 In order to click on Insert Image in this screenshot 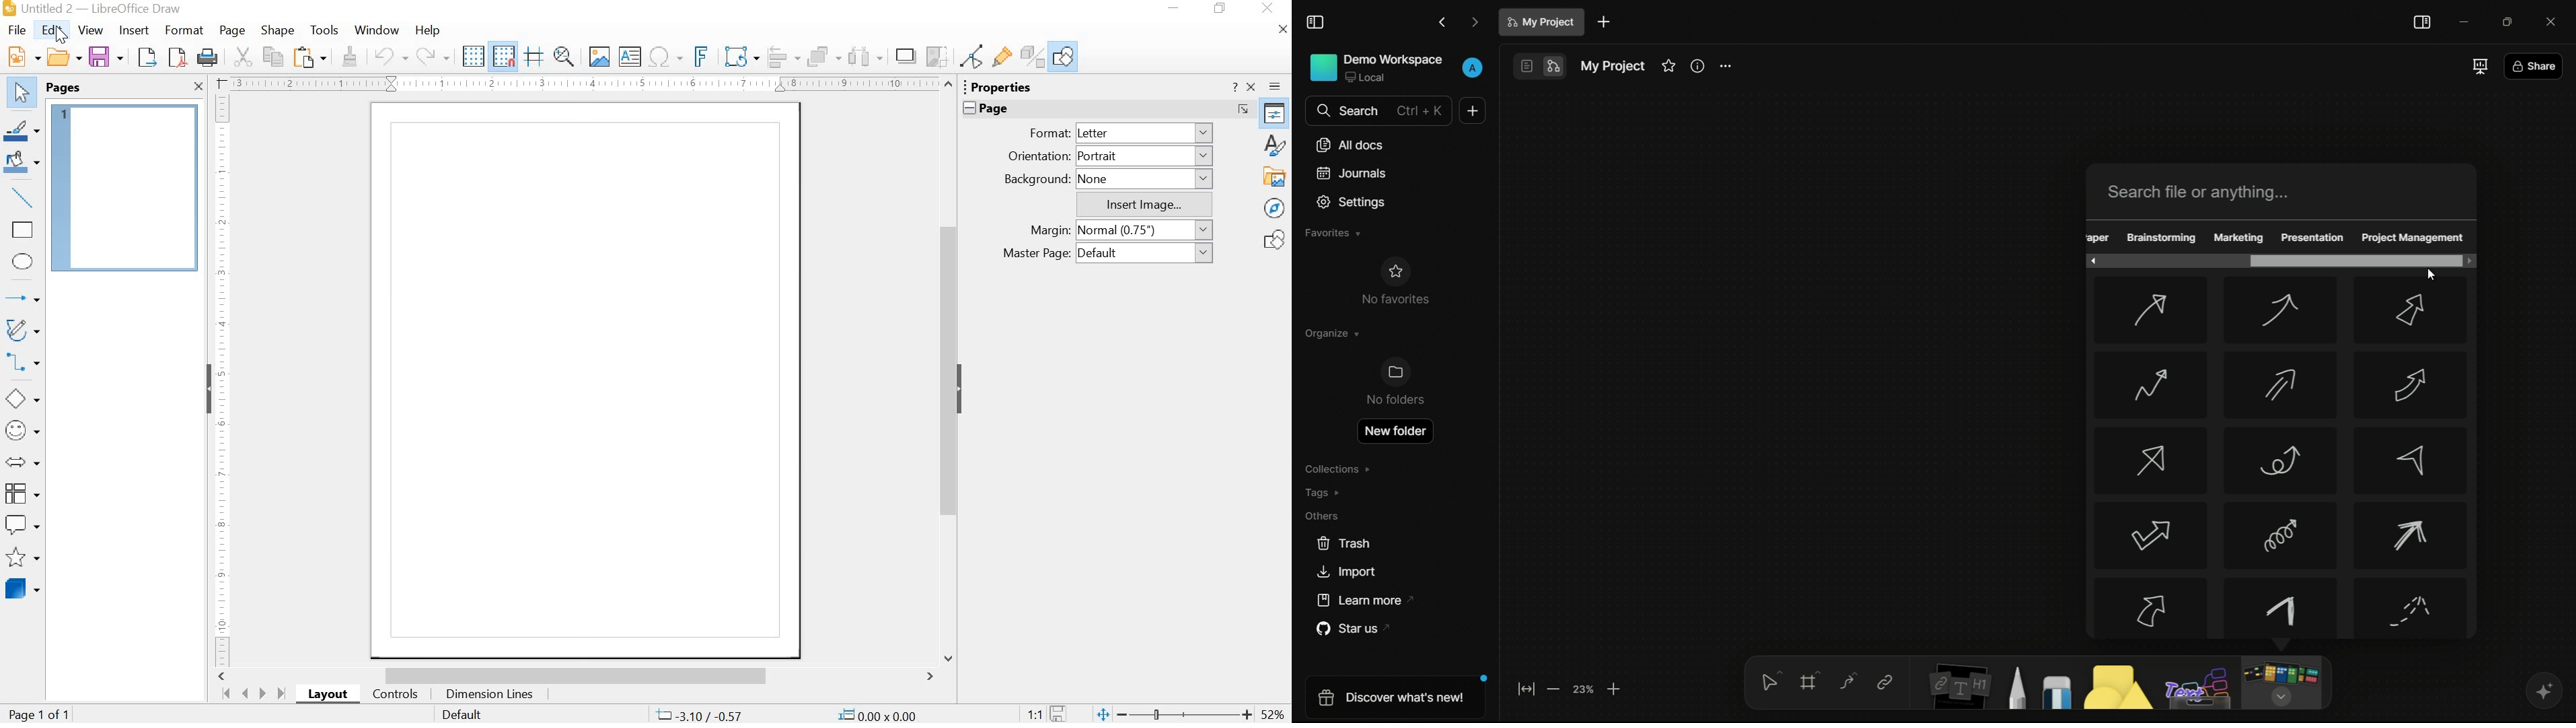, I will do `click(600, 57)`.